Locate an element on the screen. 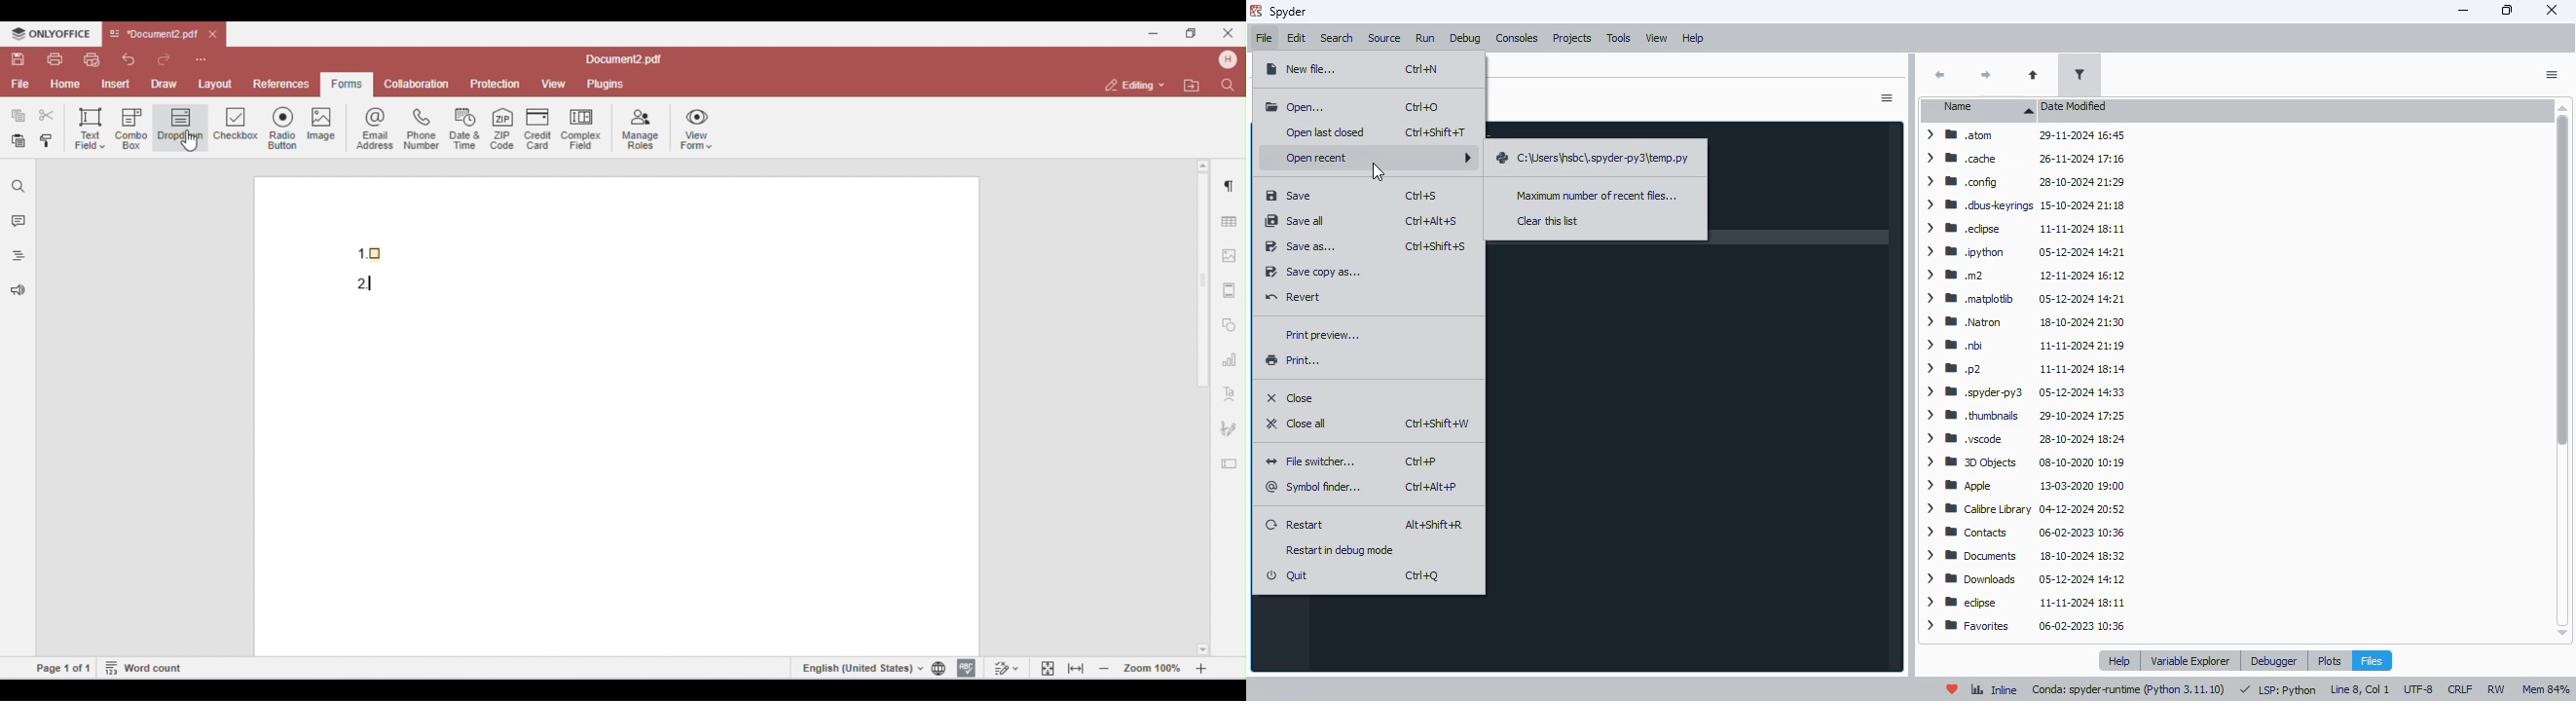 The width and height of the screenshot is (2576, 728). shortcut for open last closed is located at coordinates (1436, 132).